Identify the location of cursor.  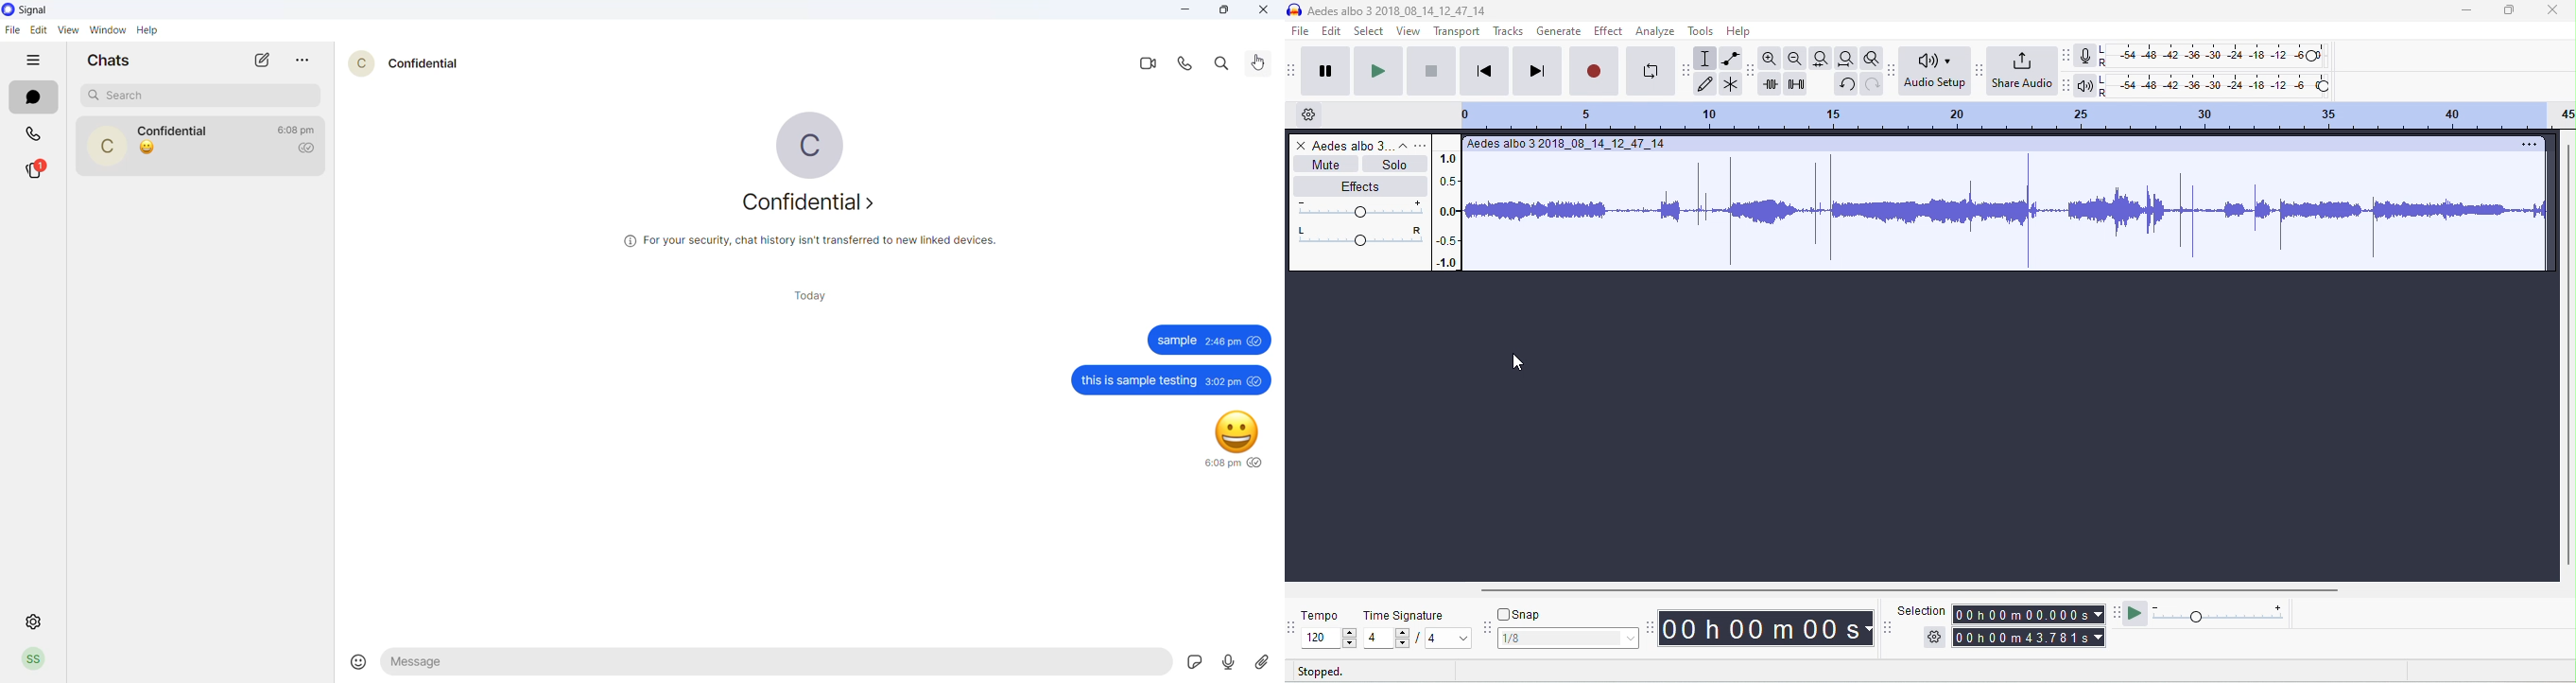
(1520, 360).